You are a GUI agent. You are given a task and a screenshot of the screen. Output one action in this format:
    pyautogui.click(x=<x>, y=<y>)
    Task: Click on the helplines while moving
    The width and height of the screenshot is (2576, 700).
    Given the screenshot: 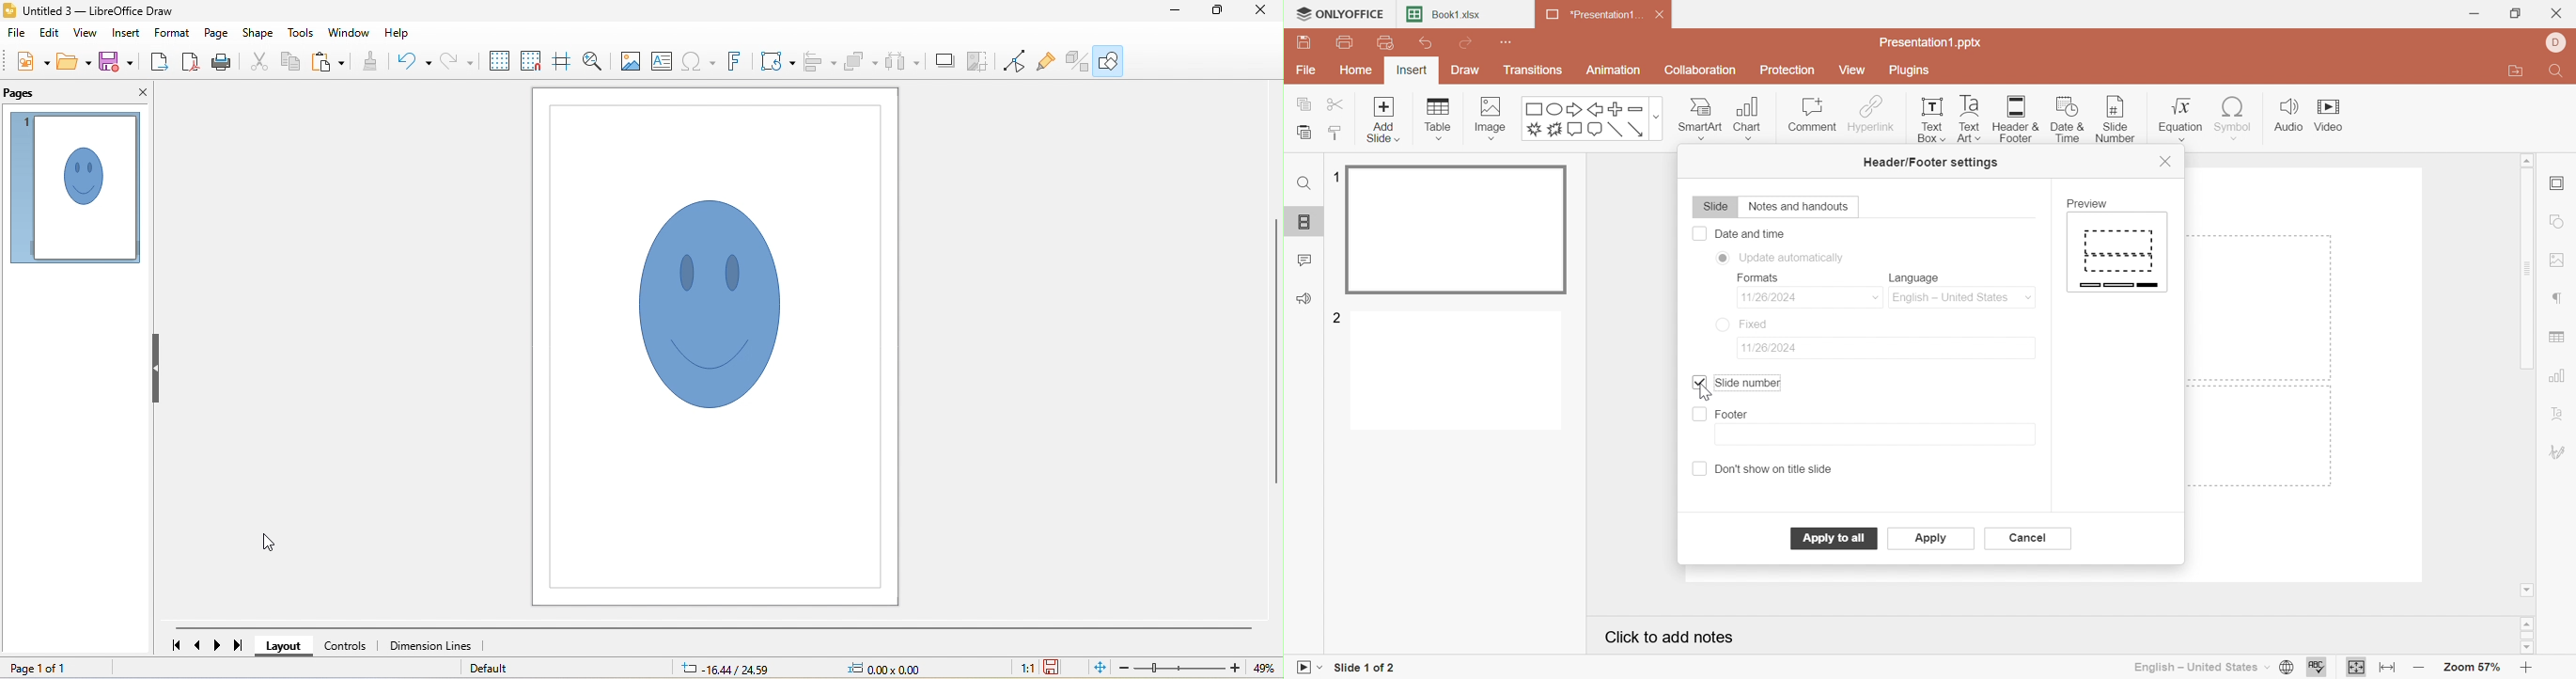 What is the action you would take?
    pyautogui.click(x=562, y=61)
    